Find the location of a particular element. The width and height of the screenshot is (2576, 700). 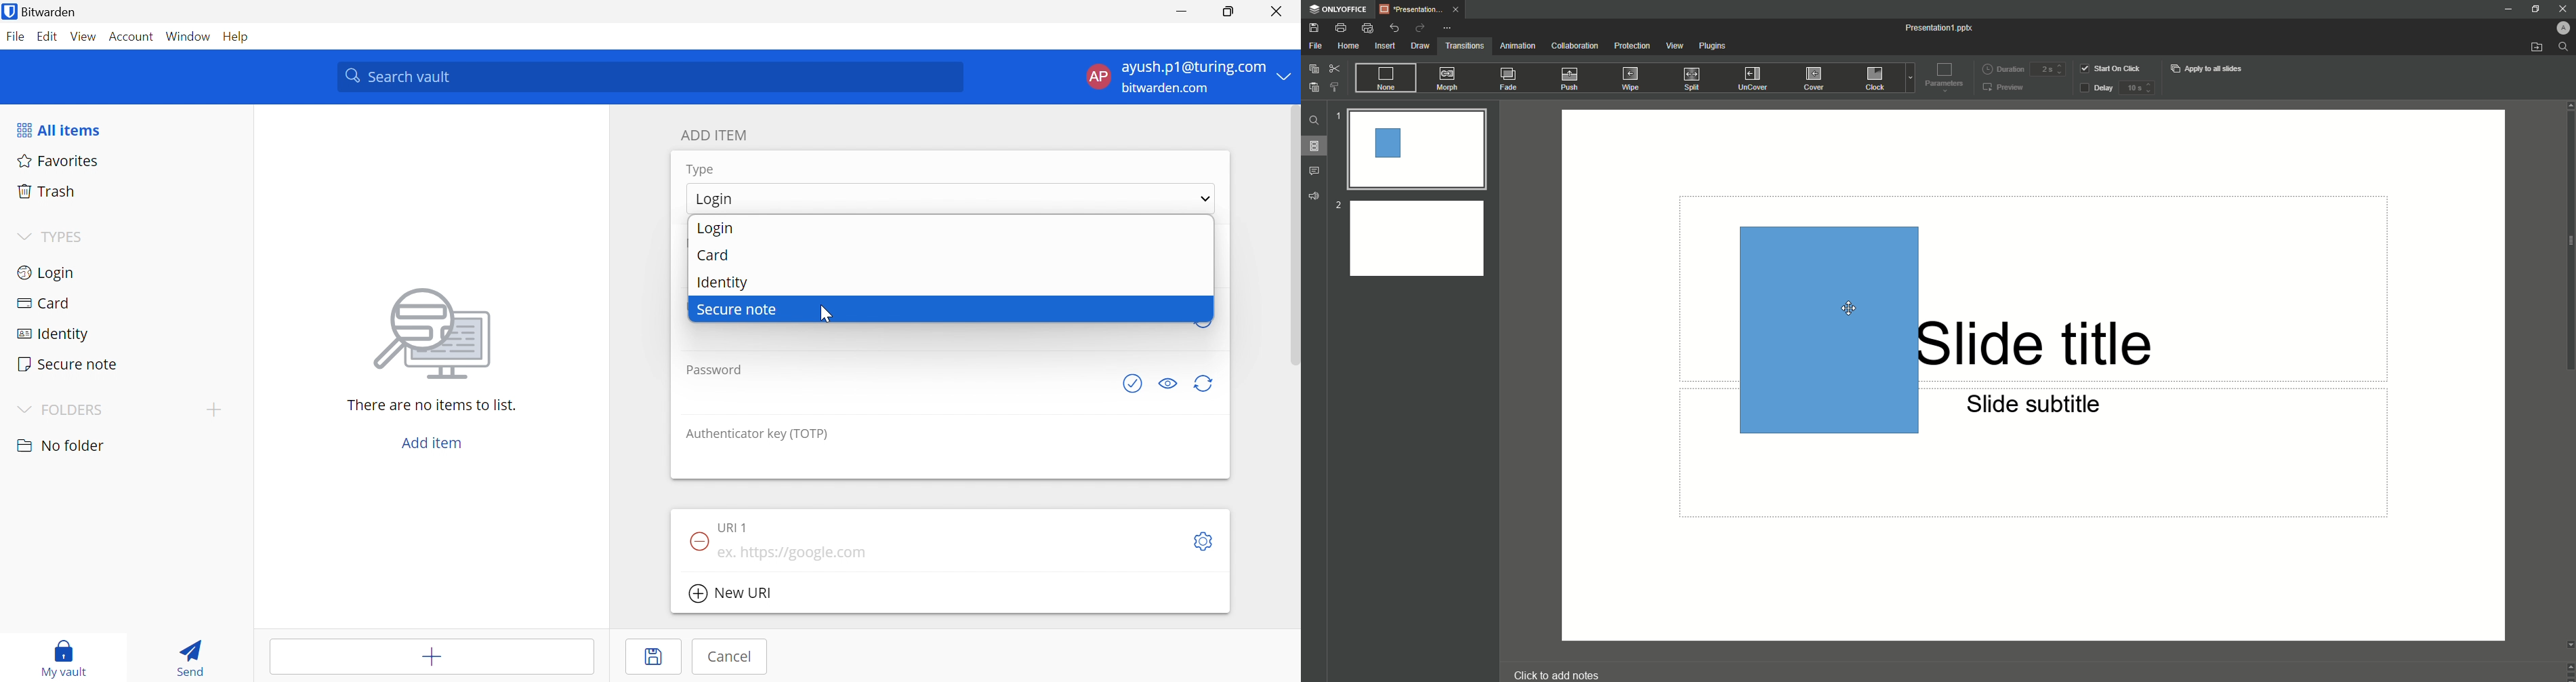

Wipe is located at coordinates (1627, 78).